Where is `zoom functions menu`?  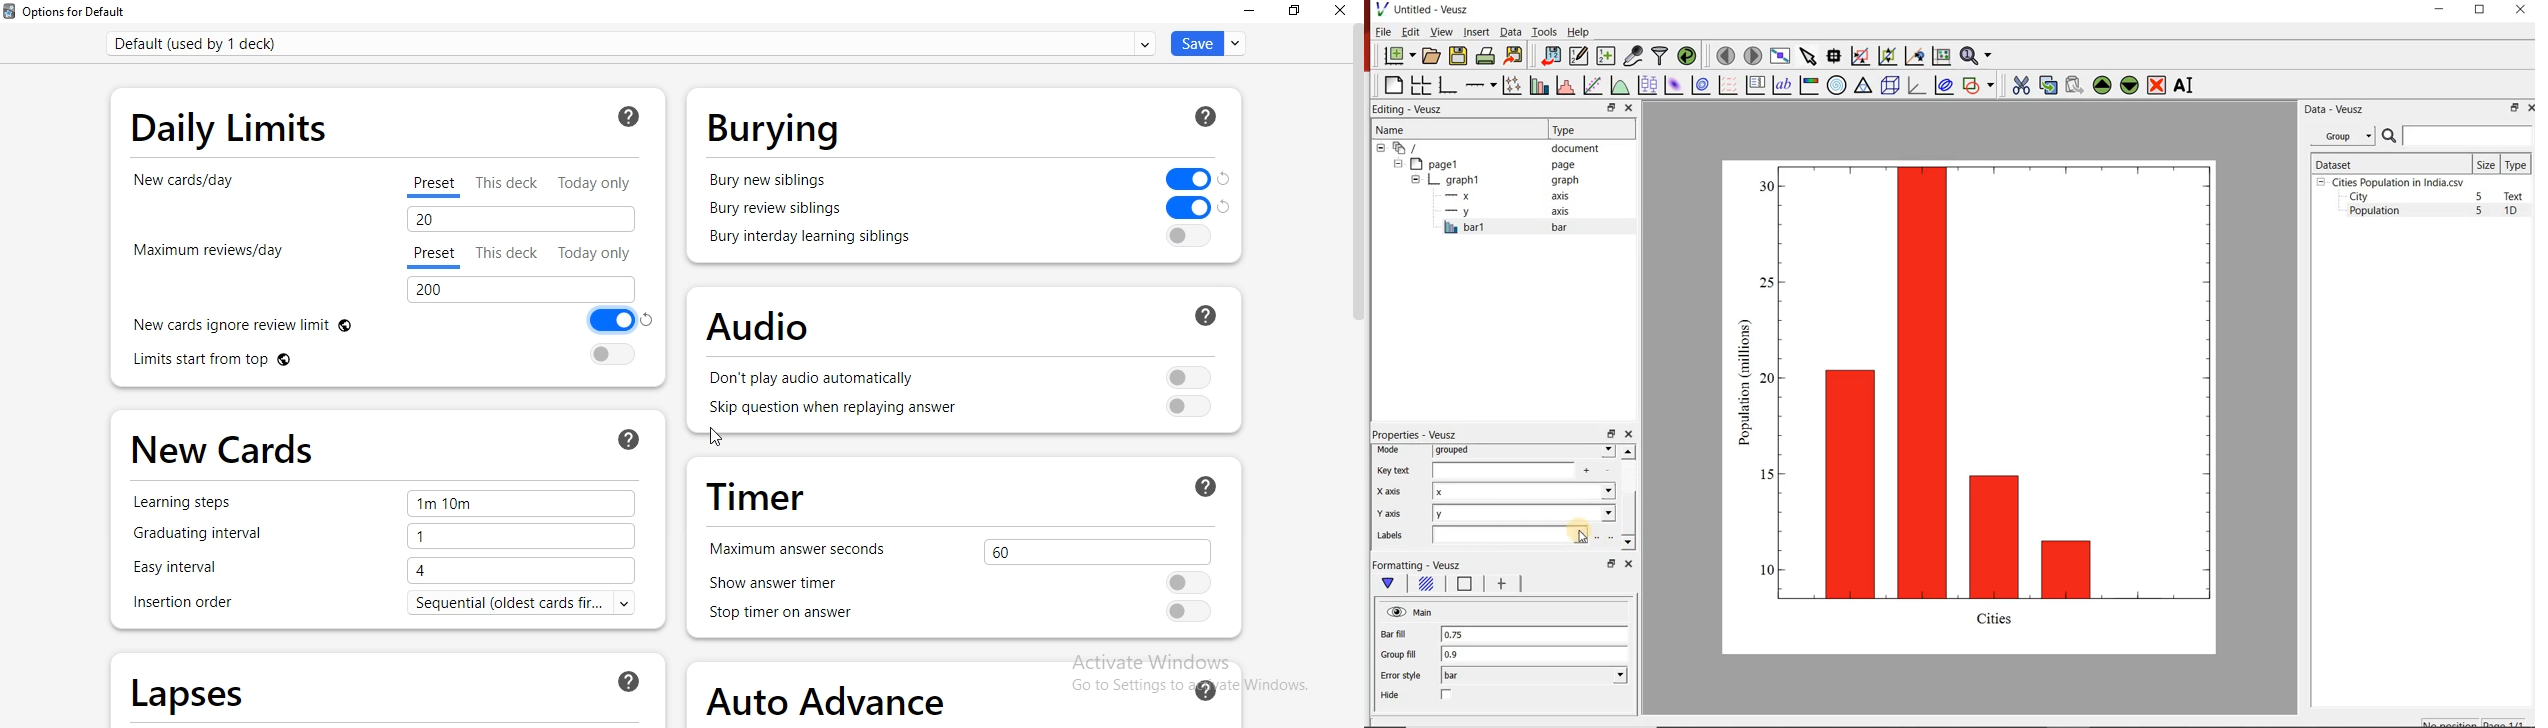 zoom functions menu is located at coordinates (1978, 56).